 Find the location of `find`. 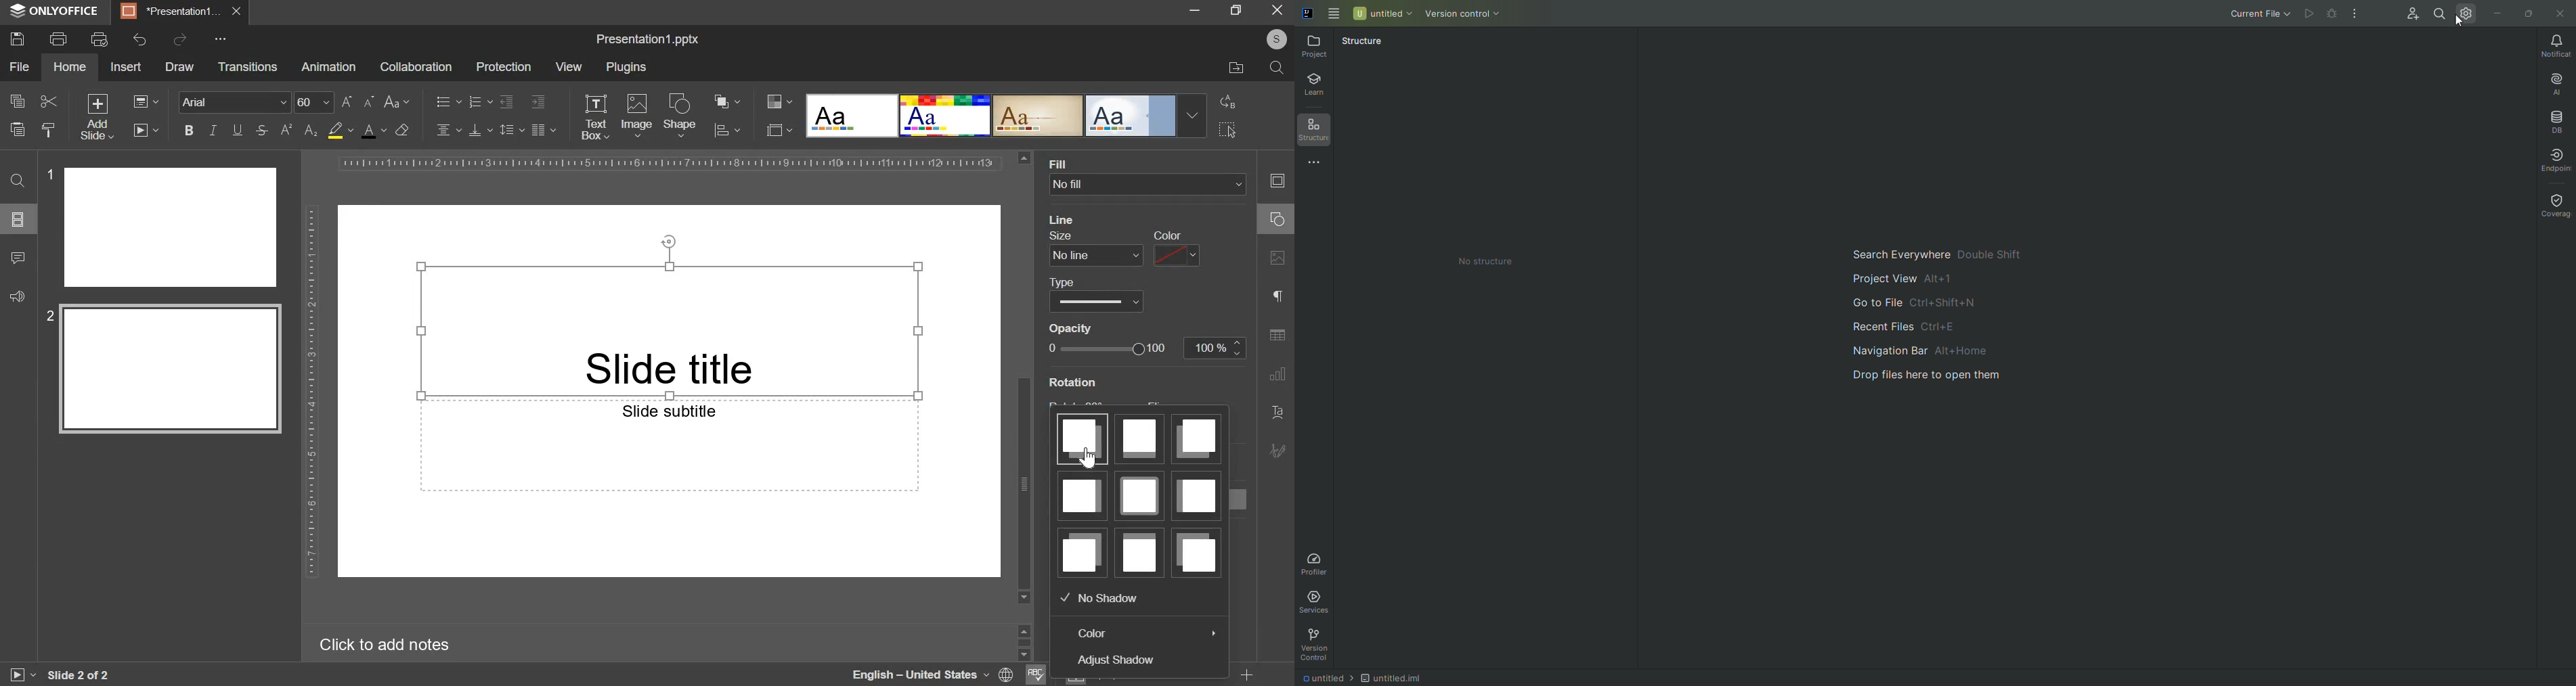

find is located at coordinates (17, 180).